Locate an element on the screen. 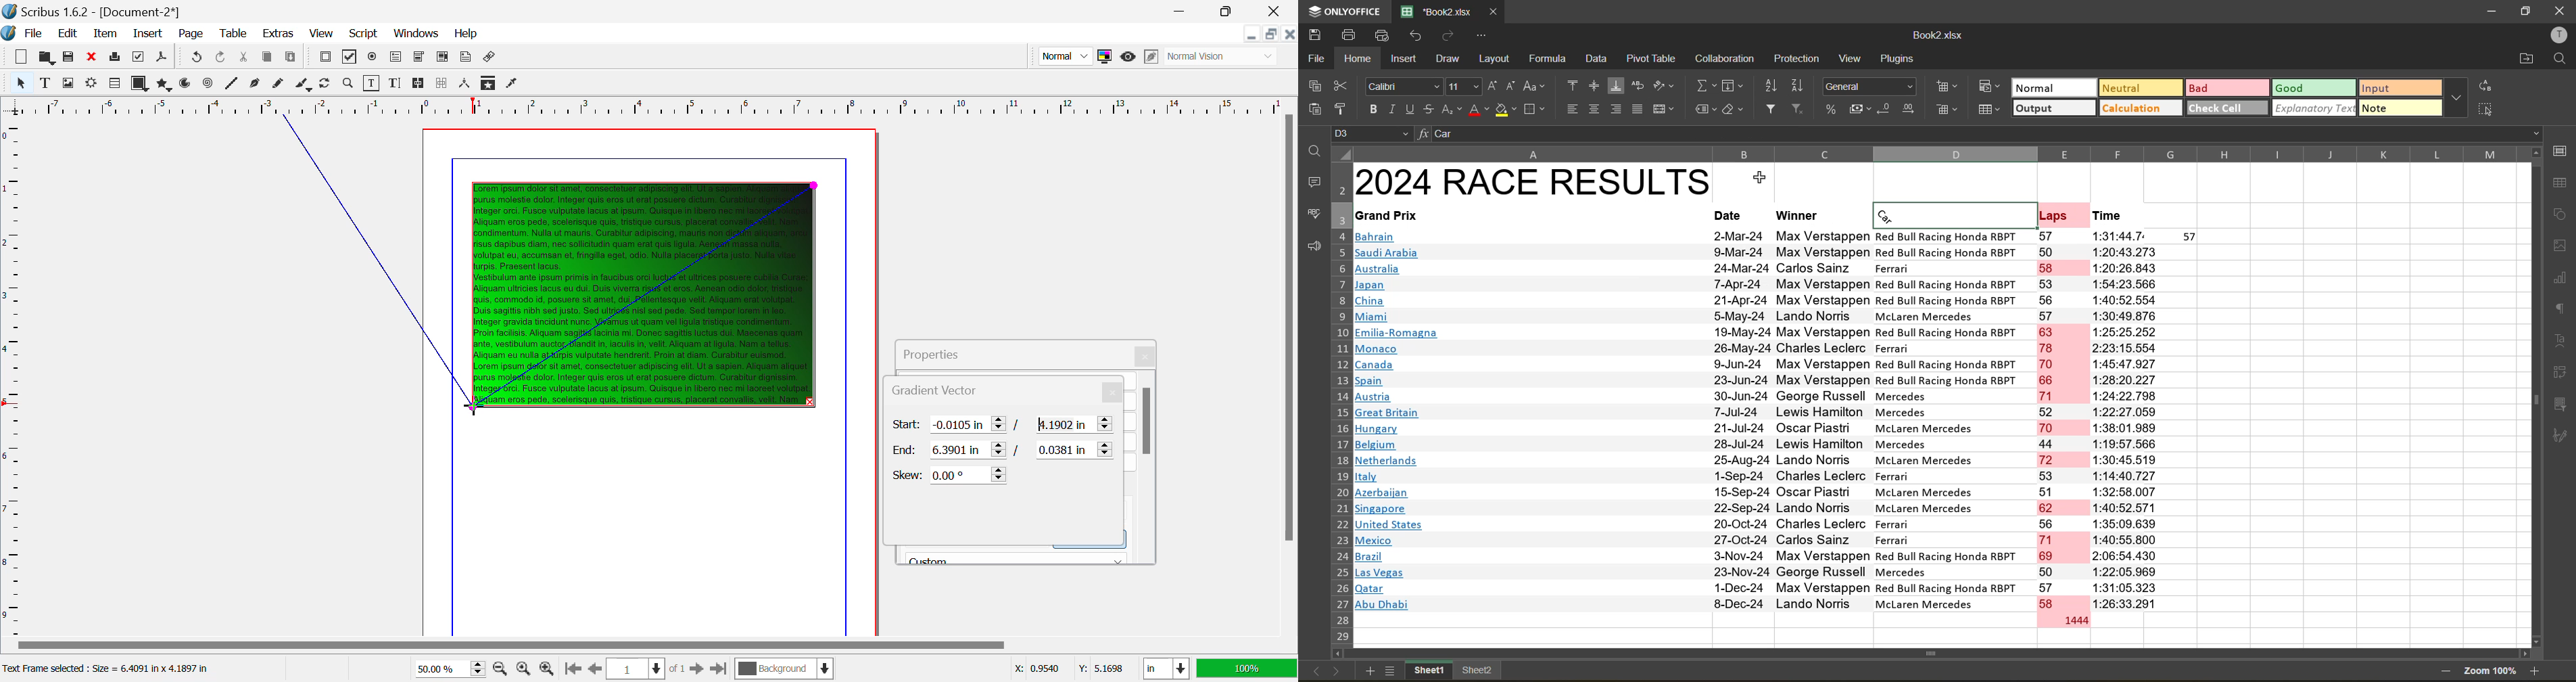 Image resolution: width=2576 pixels, height=700 pixels. Last Page is located at coordinates (718, 669).